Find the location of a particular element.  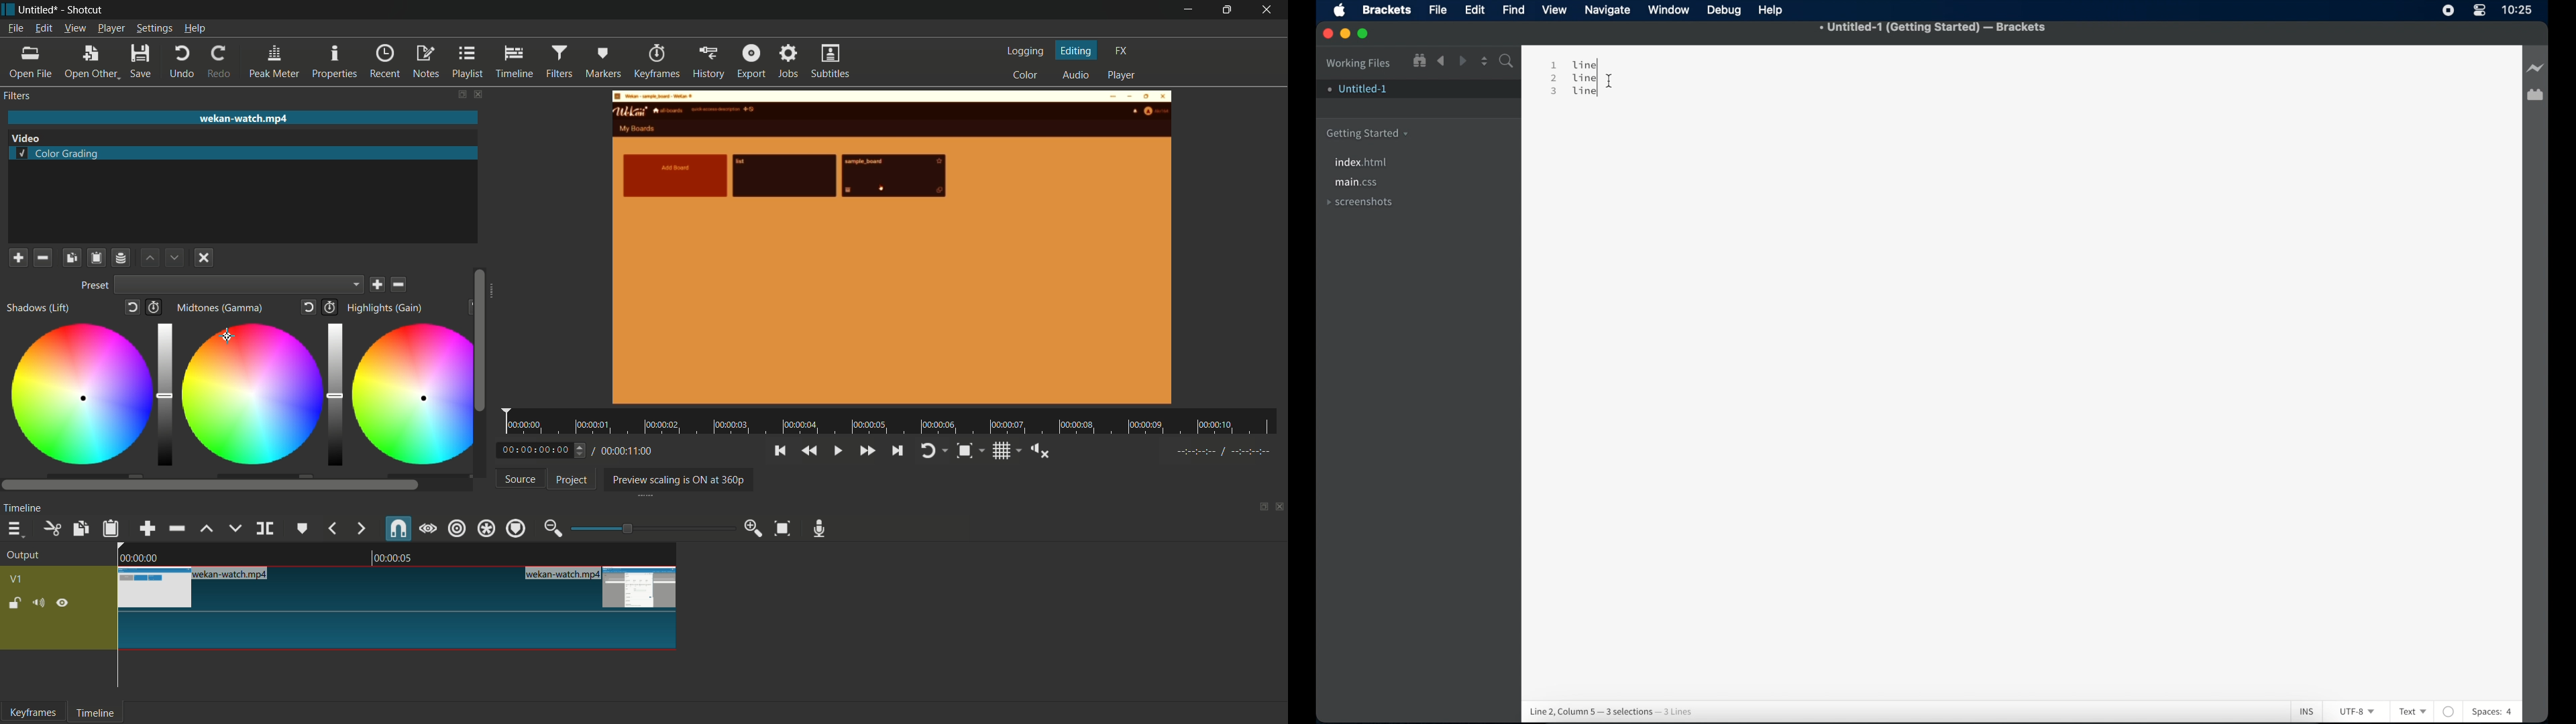

video in timeline is located at coordinates (398, 607).